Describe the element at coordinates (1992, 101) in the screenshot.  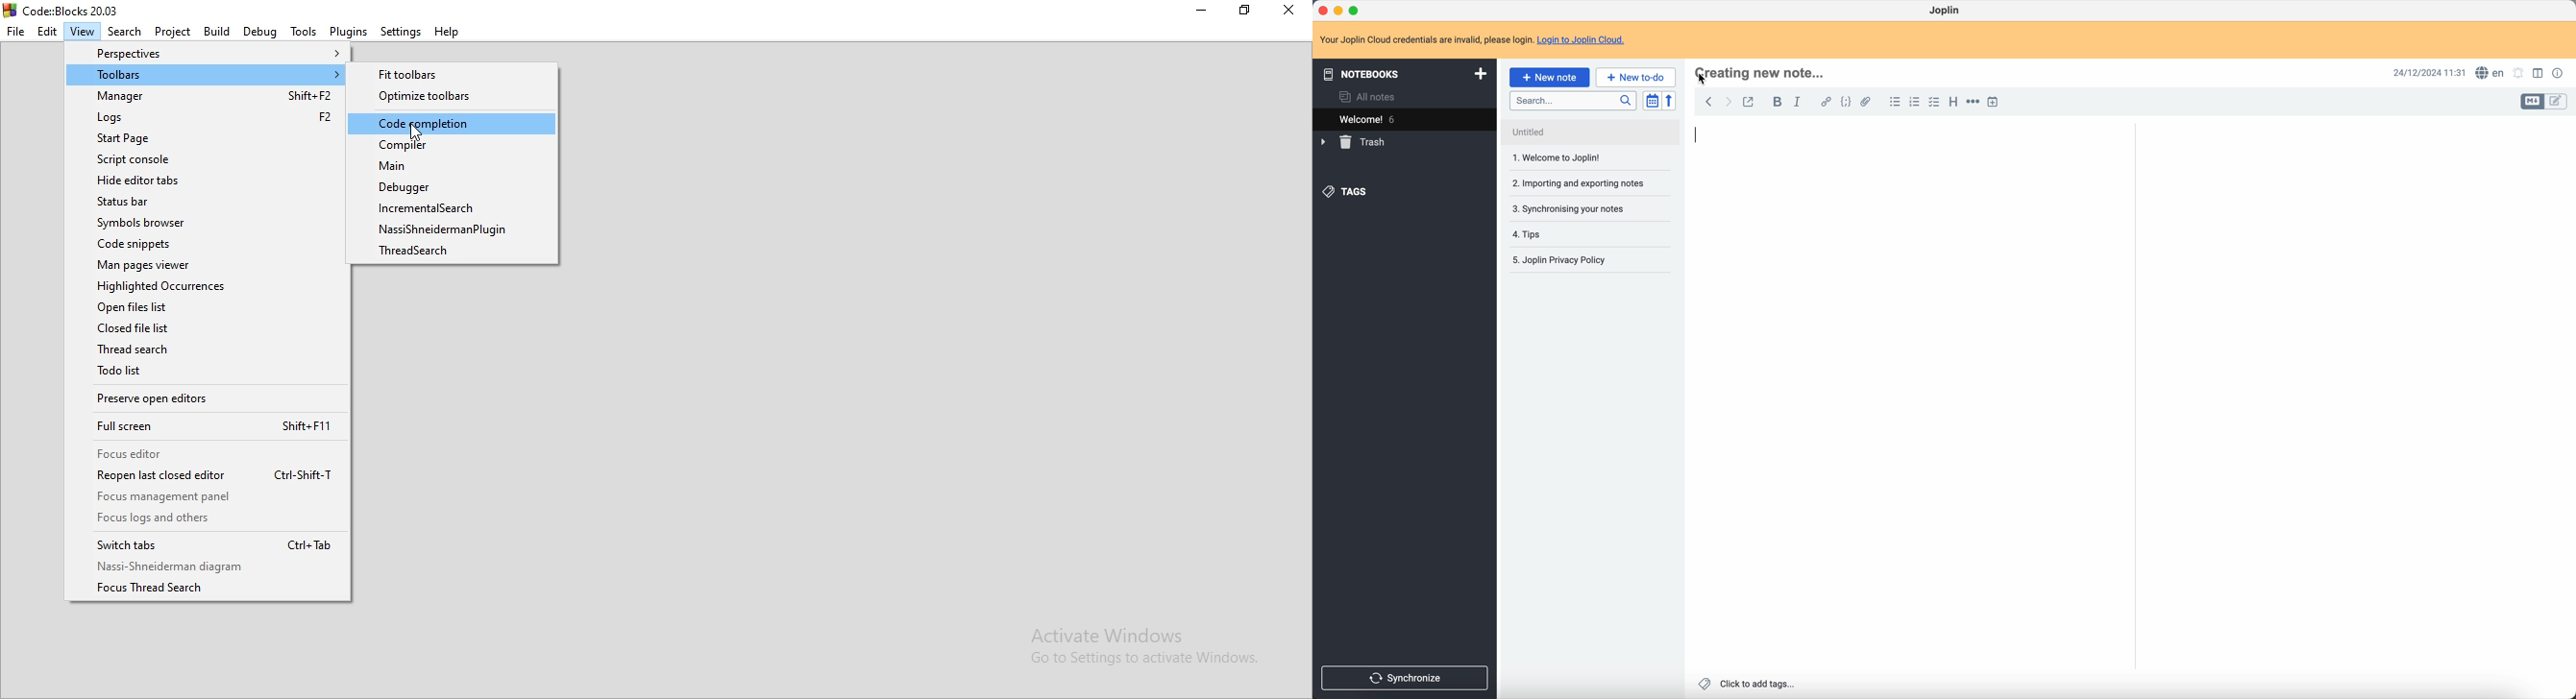
I see `insert time` at that location.